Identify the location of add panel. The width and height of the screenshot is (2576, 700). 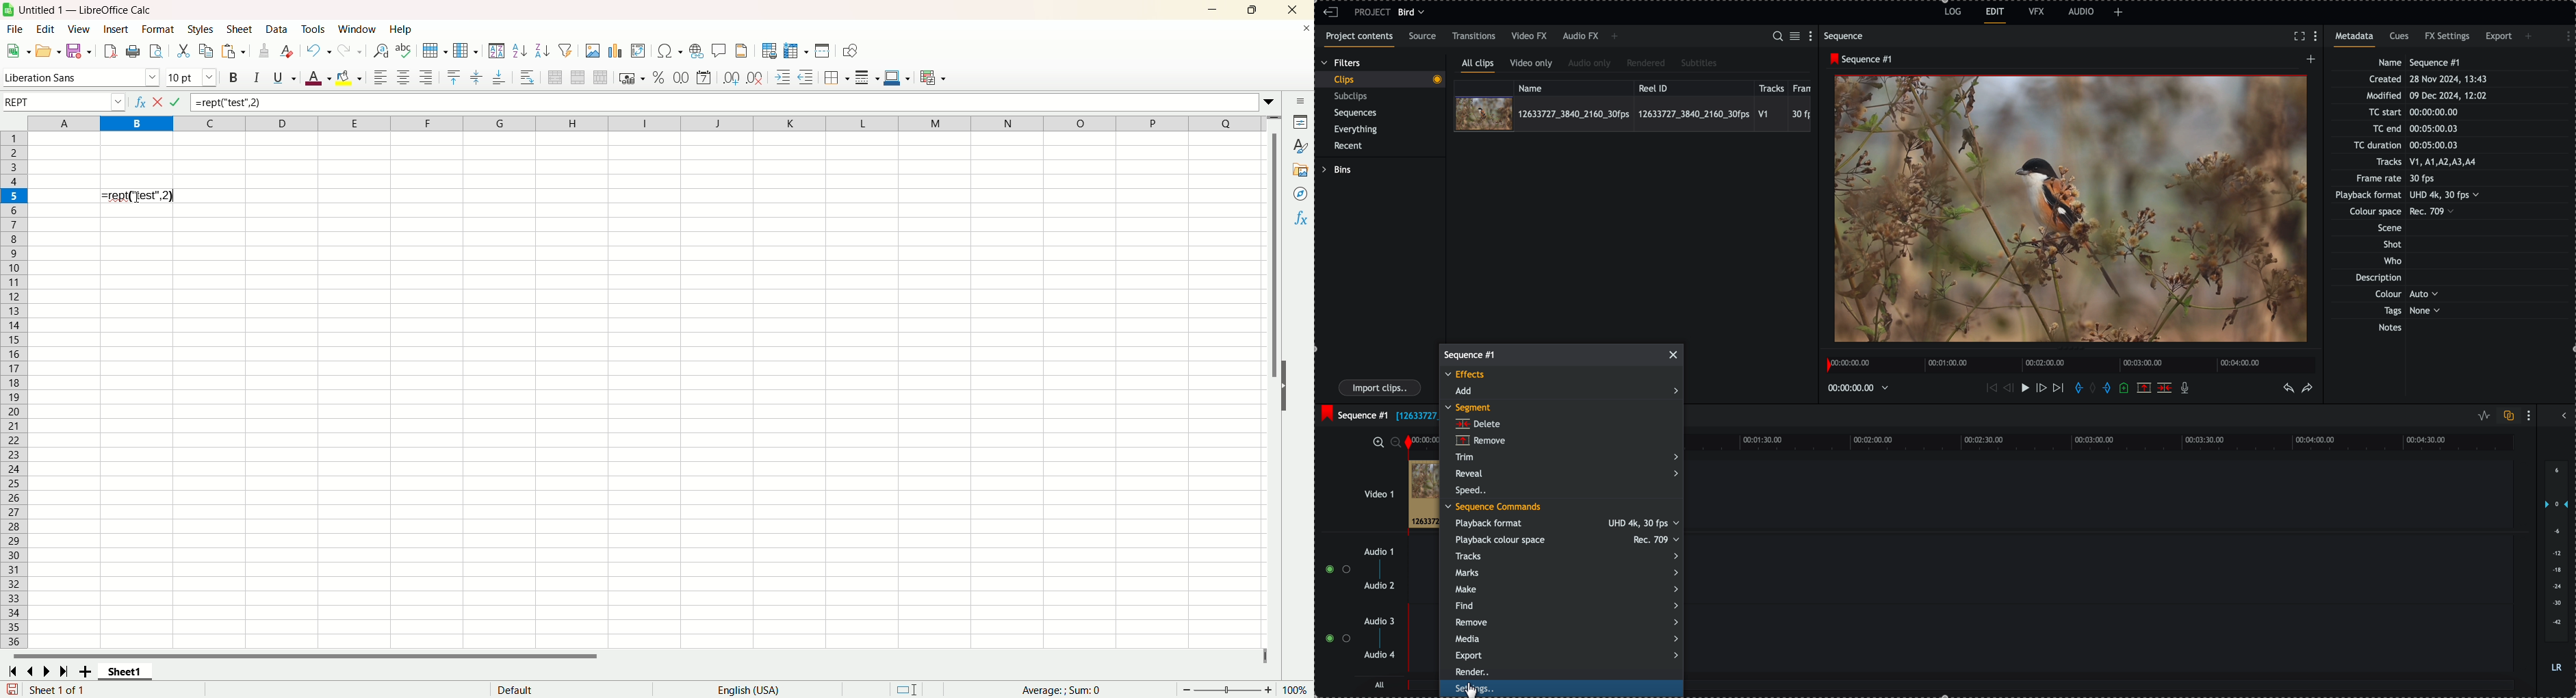
(2118, 12).